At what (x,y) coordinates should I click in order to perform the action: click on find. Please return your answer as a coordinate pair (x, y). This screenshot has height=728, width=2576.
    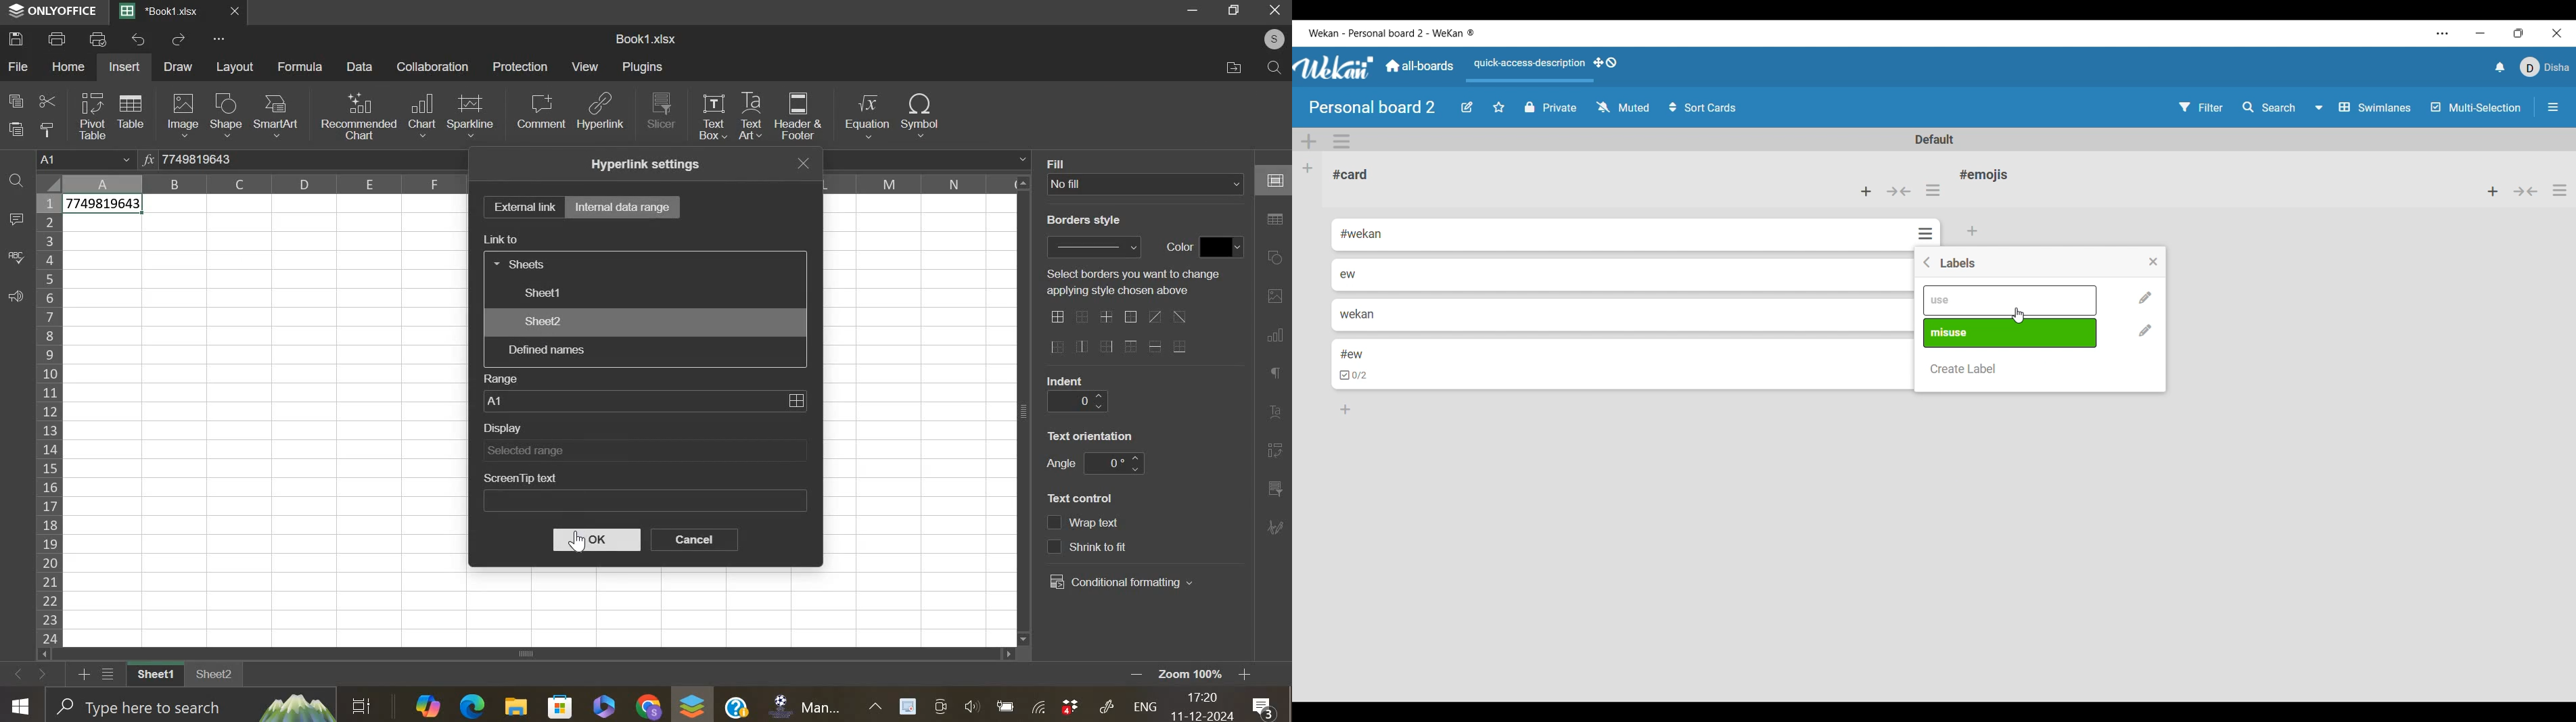
    Looking at the image, I should click on (1271, 68).